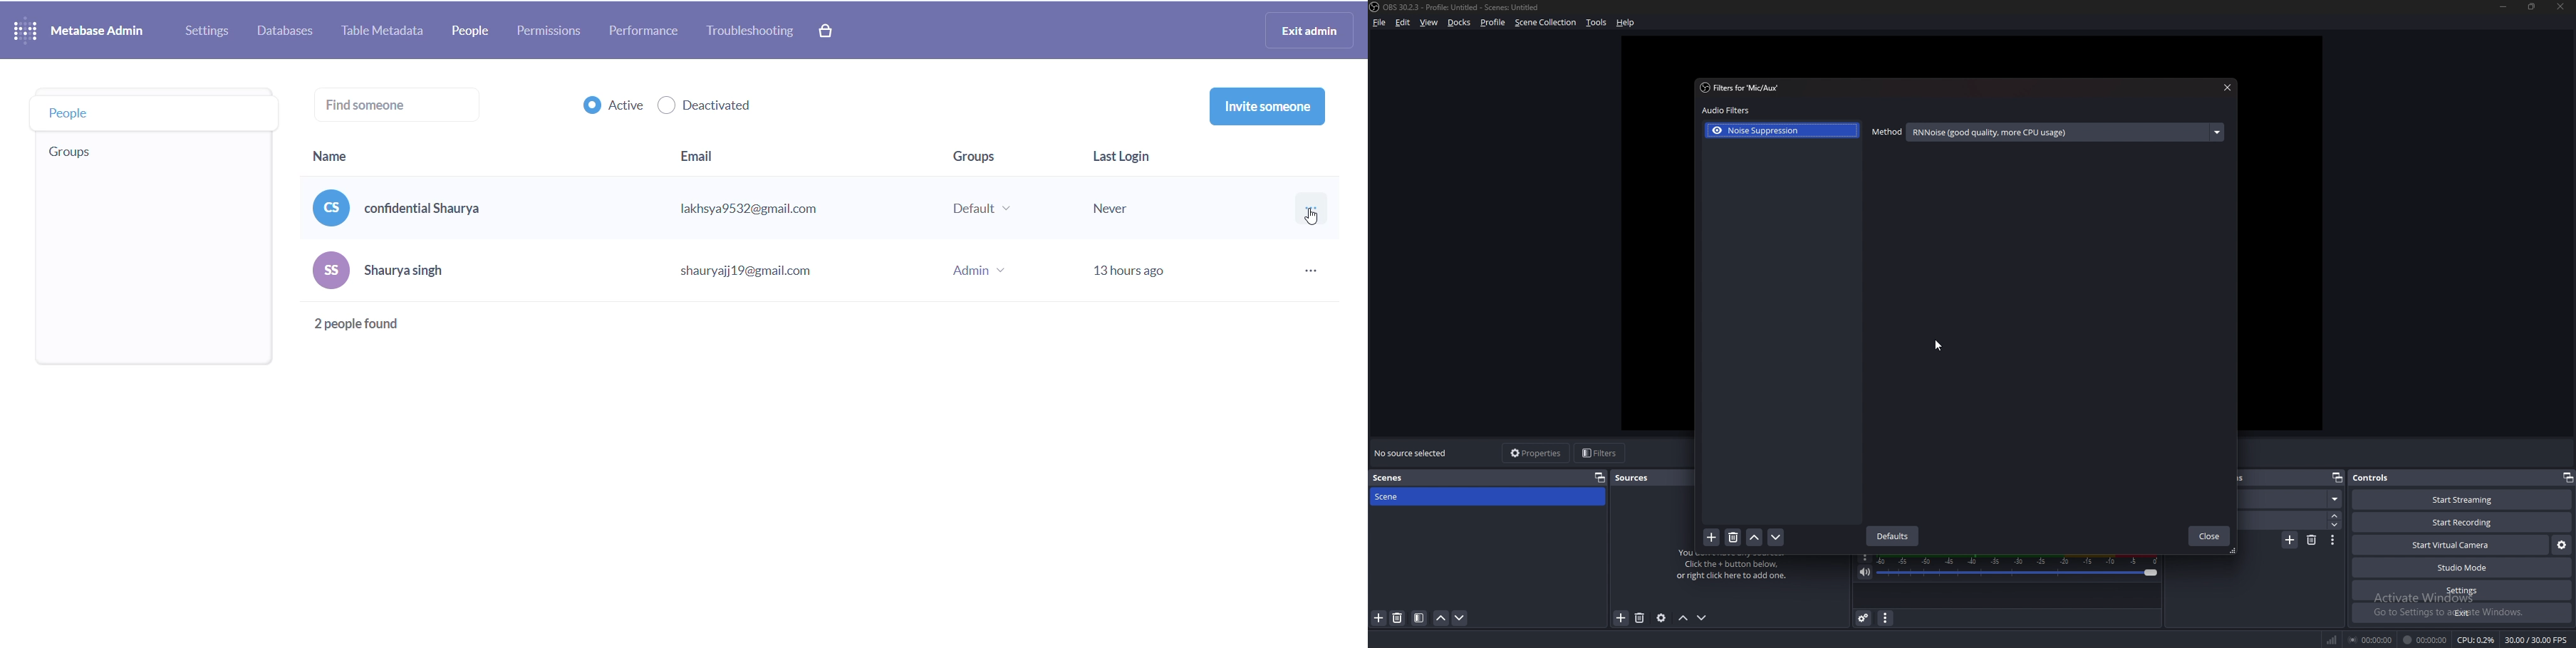 The height and width of the screenshot is (672, 2576). Describe the element at coordinates (1711, 537) in the screenshot. I see `add filter` at that location.